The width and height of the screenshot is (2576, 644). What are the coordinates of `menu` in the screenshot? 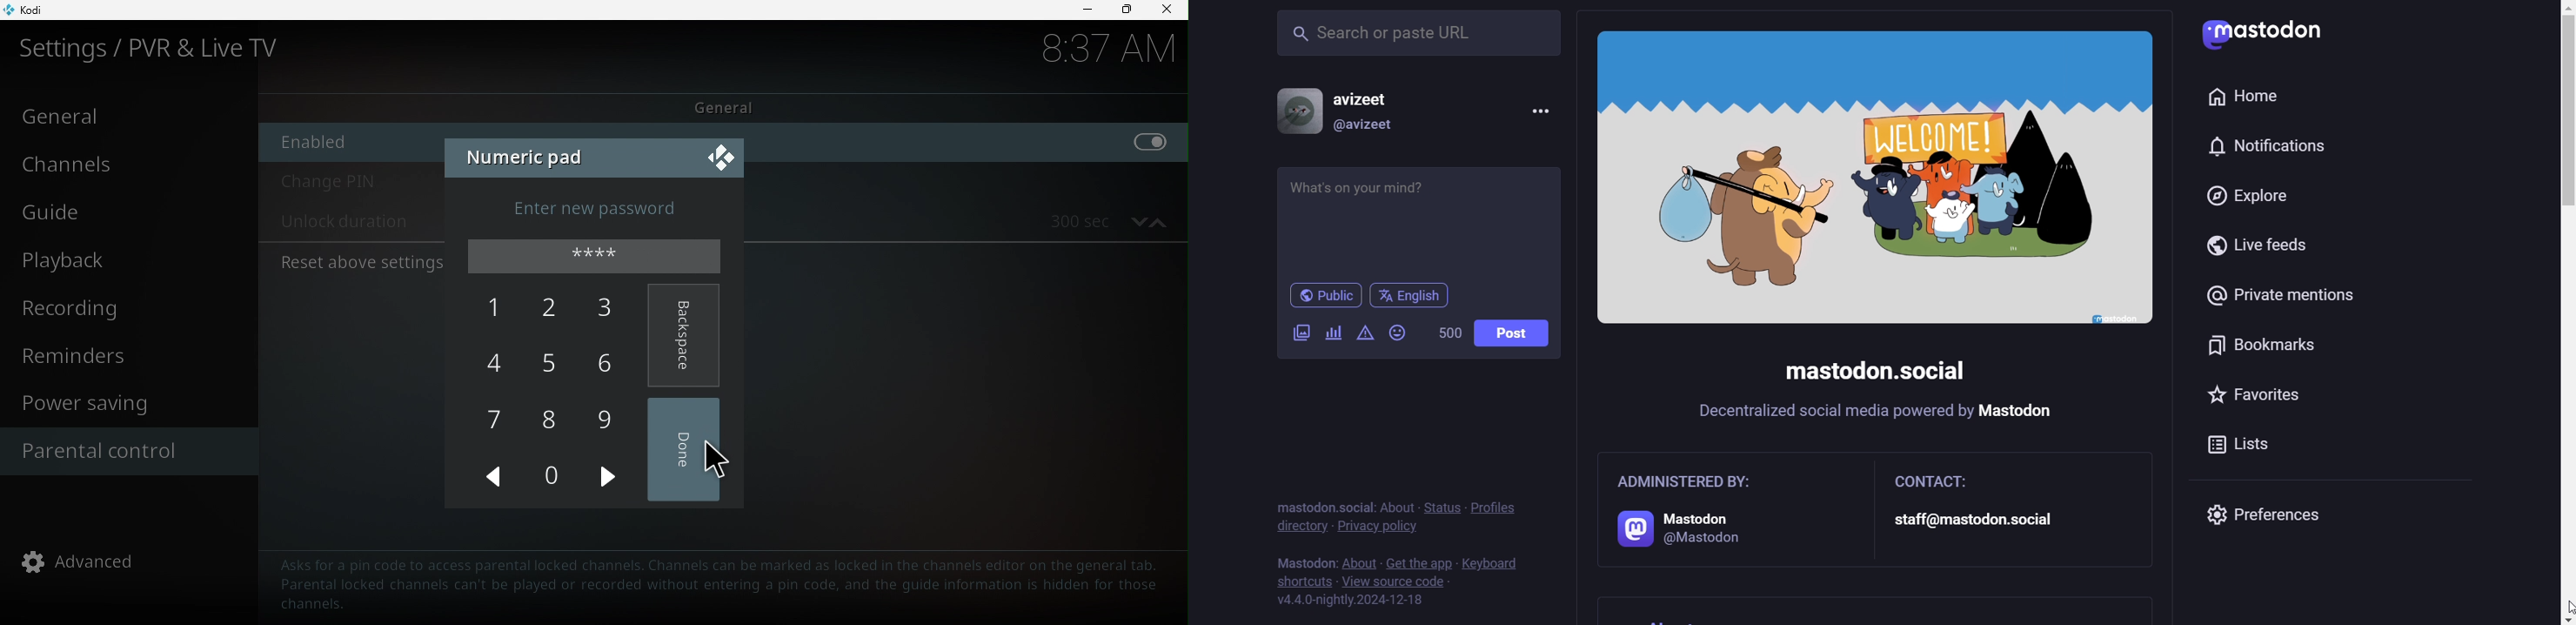 It's located at (1538, 110).